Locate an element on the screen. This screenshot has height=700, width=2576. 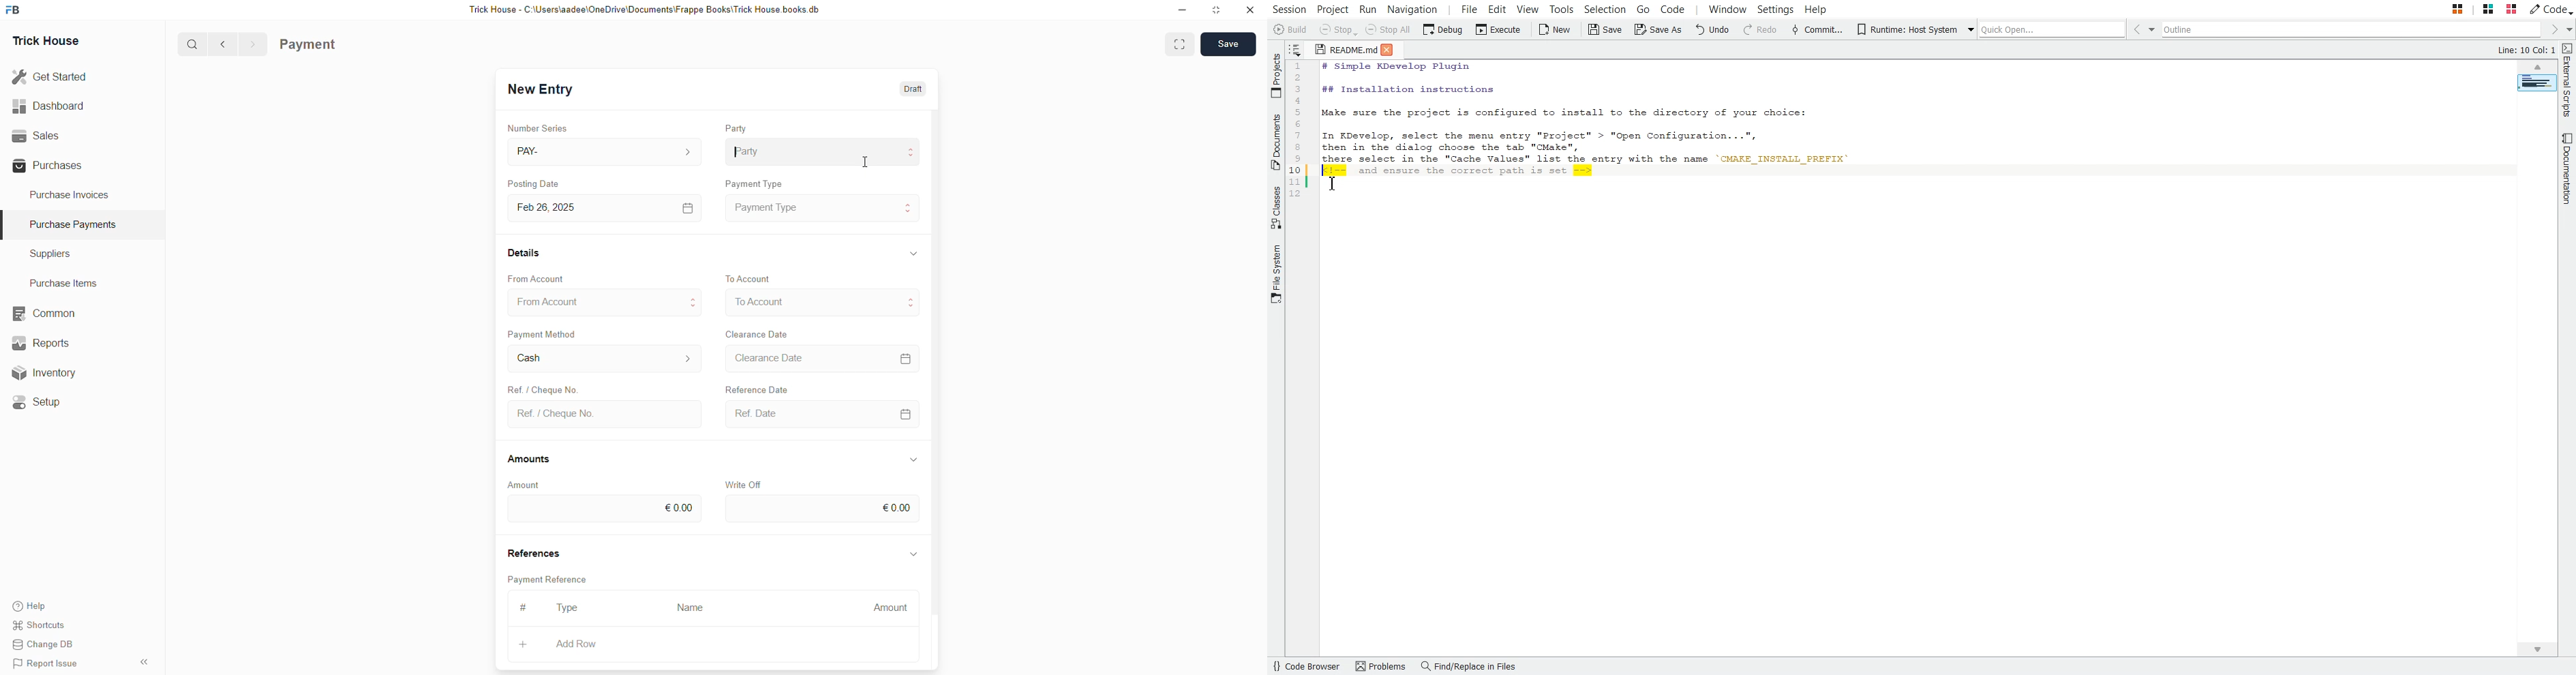
cursor is located at coordinates (864, 164).